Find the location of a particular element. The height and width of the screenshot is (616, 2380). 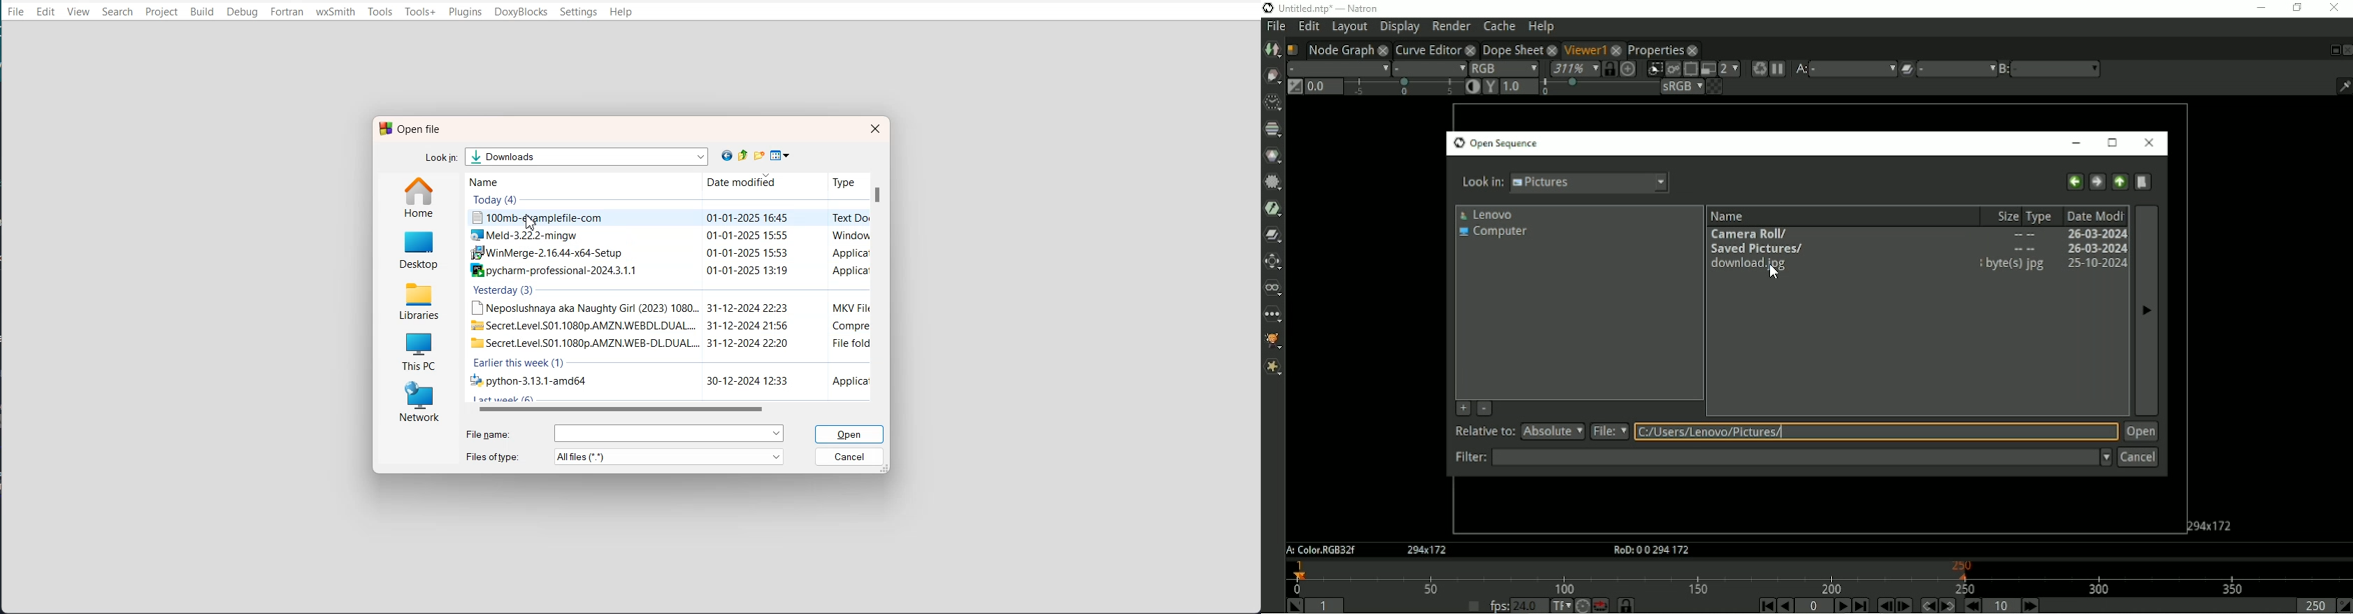

File Type: All files is located at coordinates (626, 457).